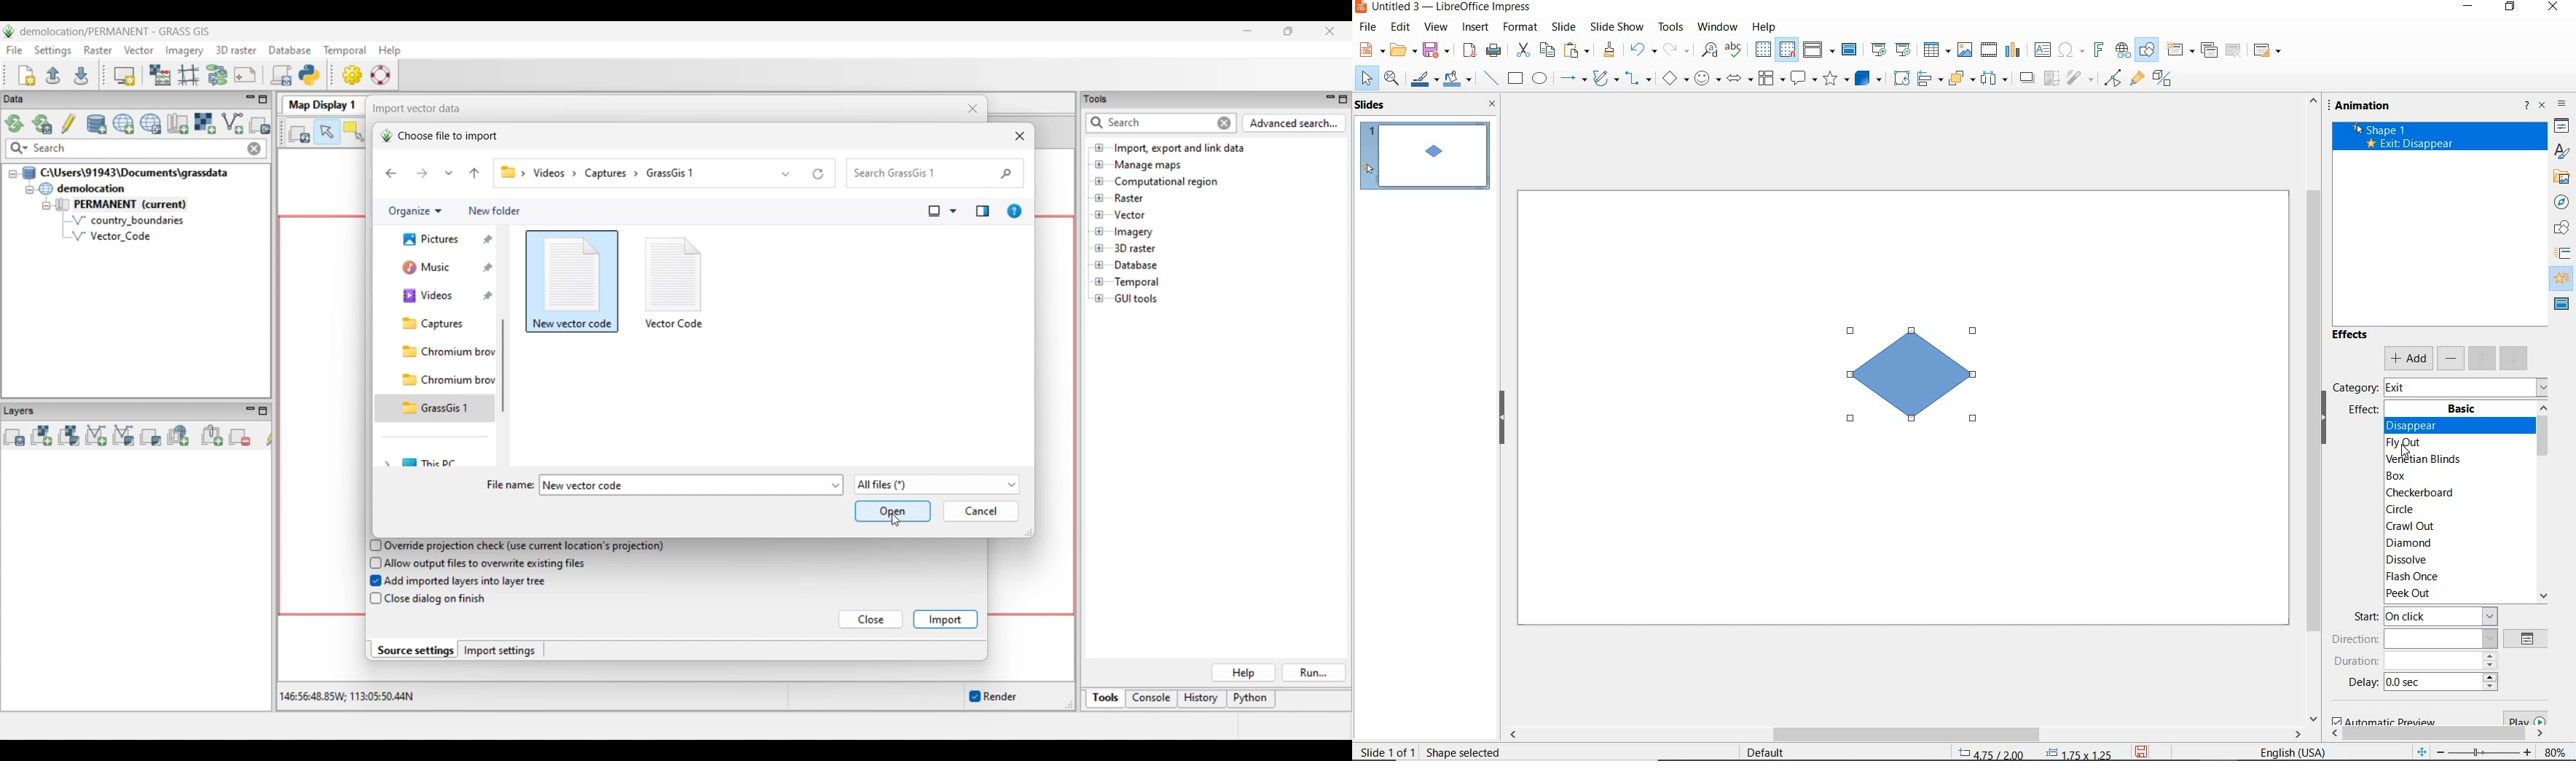 The height and width of the screenshot is (784, 2576). I want to click on print, so click(1492, 50).